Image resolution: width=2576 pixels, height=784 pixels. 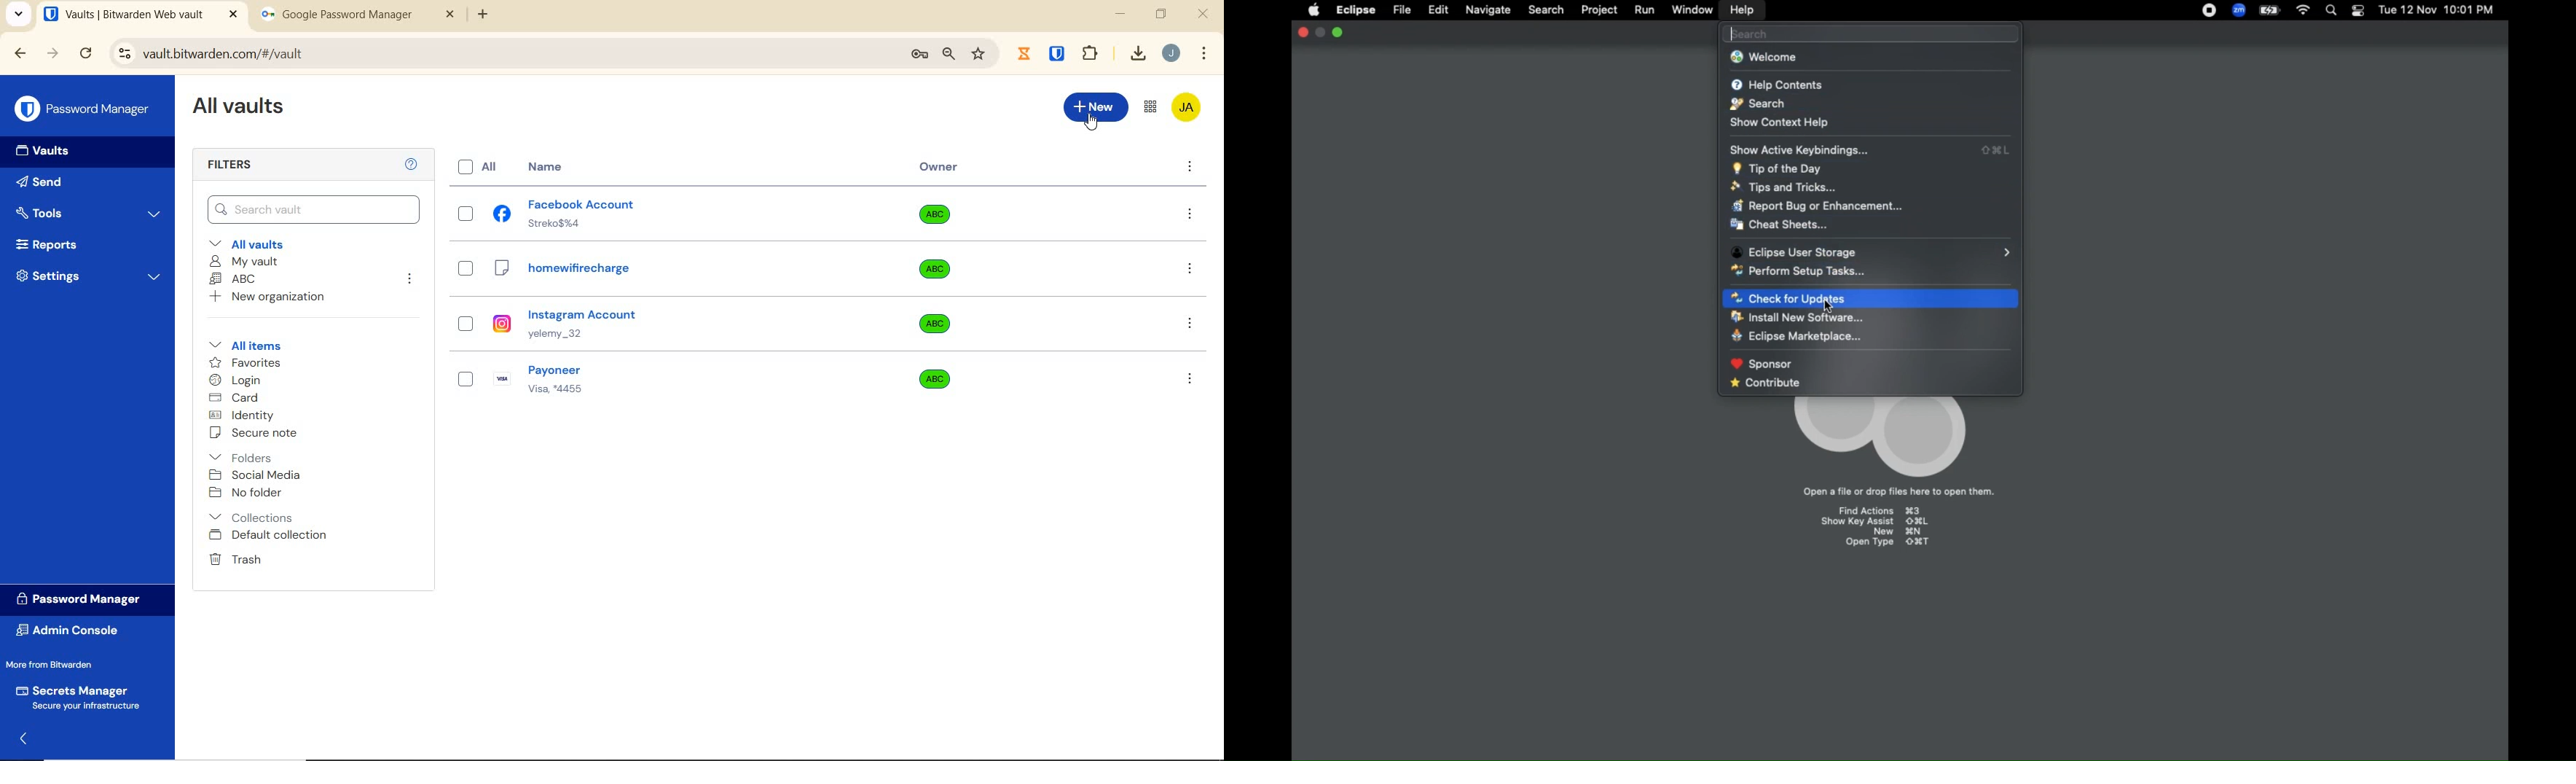 I want to click on Help, so click(x=412, y=163).